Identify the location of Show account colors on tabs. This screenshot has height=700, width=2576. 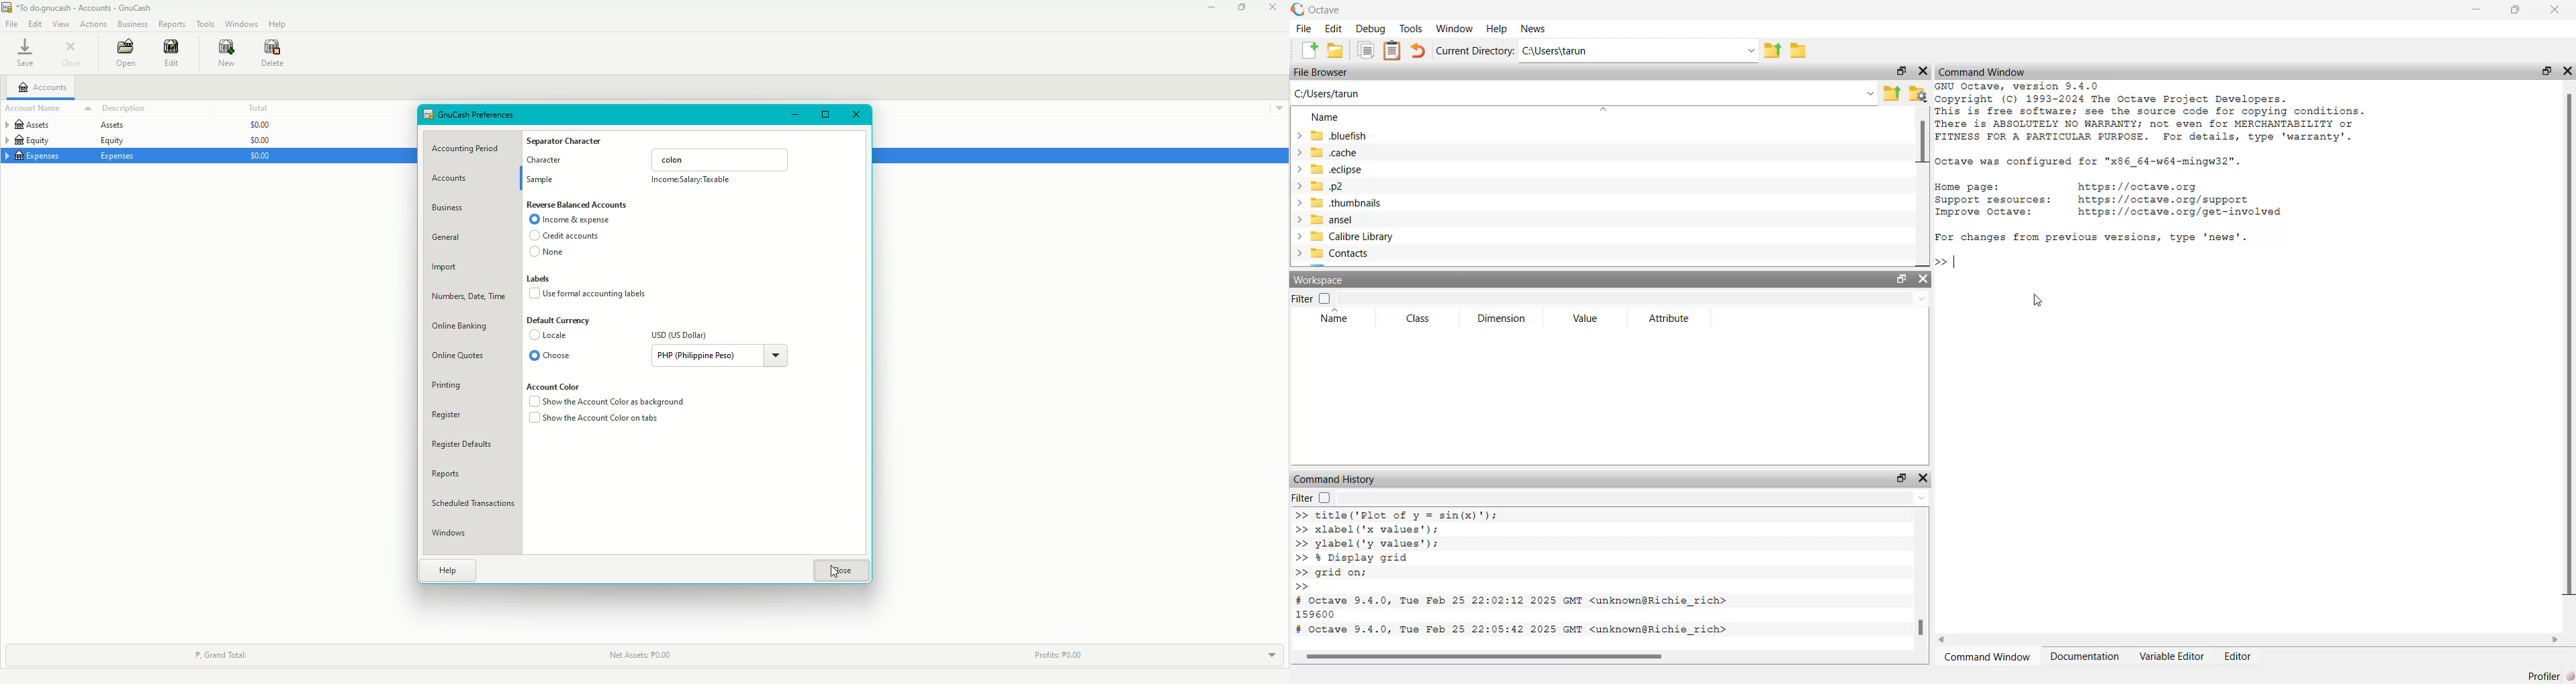
(596, 420).